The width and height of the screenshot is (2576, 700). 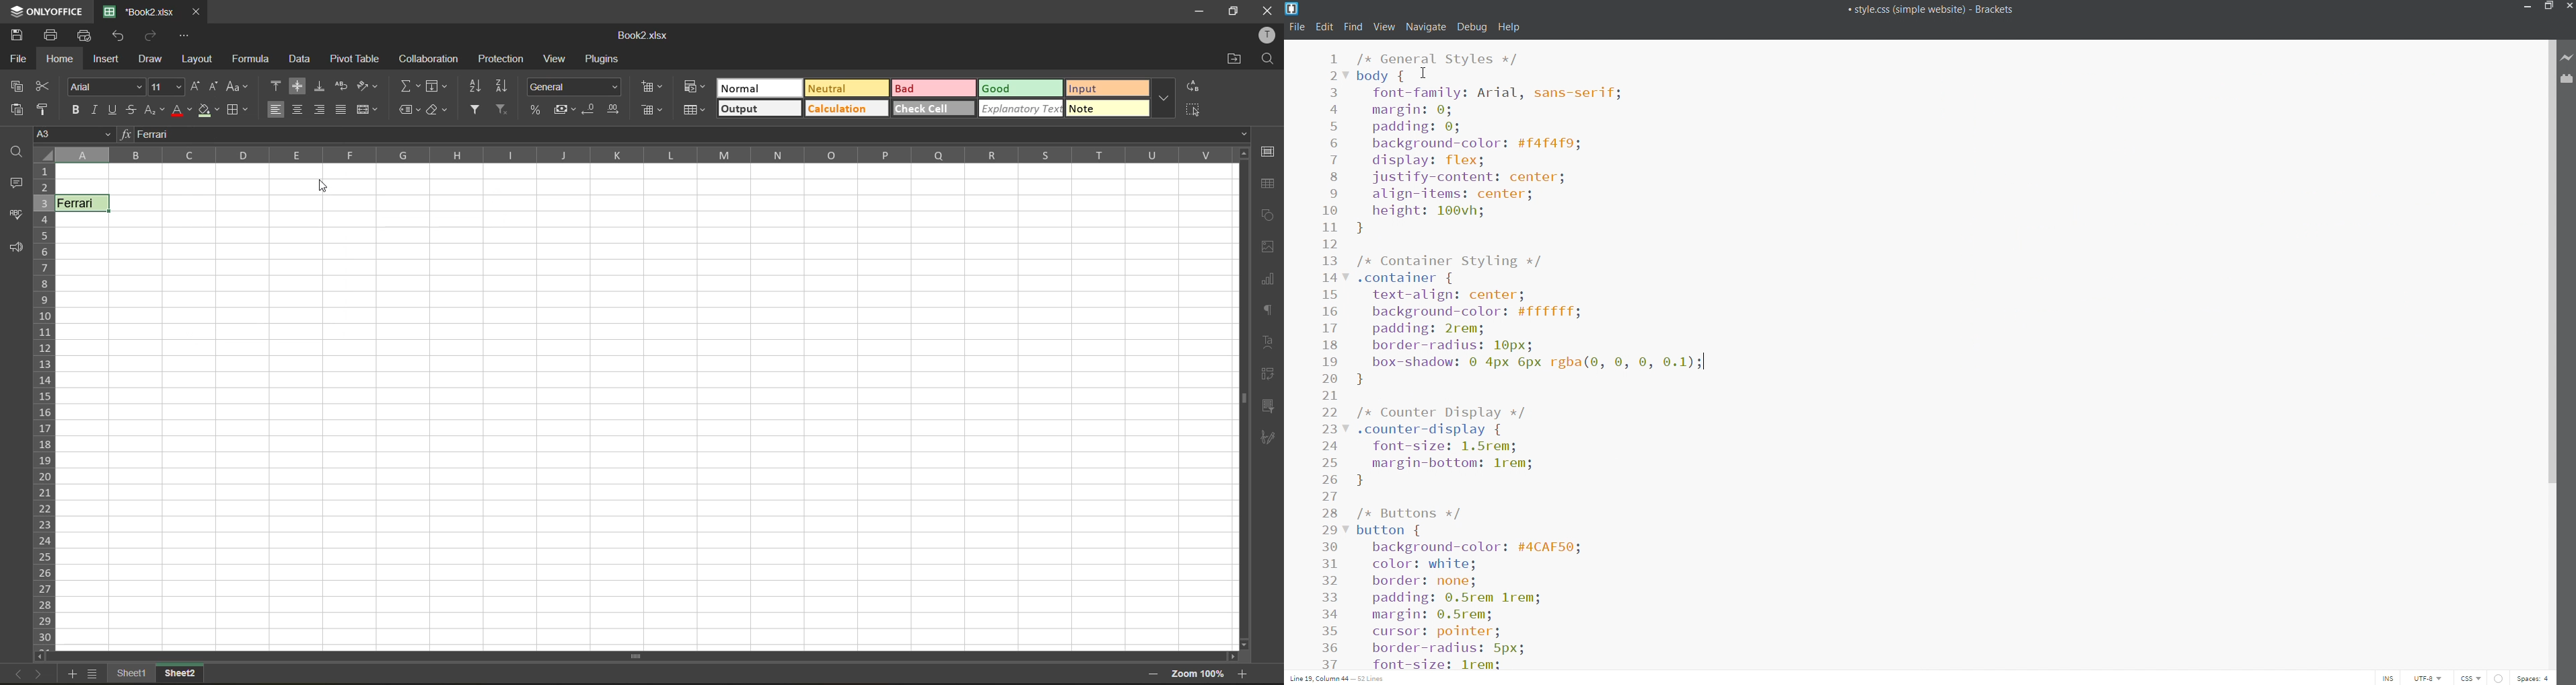 I want to click on error, so click(x=2497, y=677).